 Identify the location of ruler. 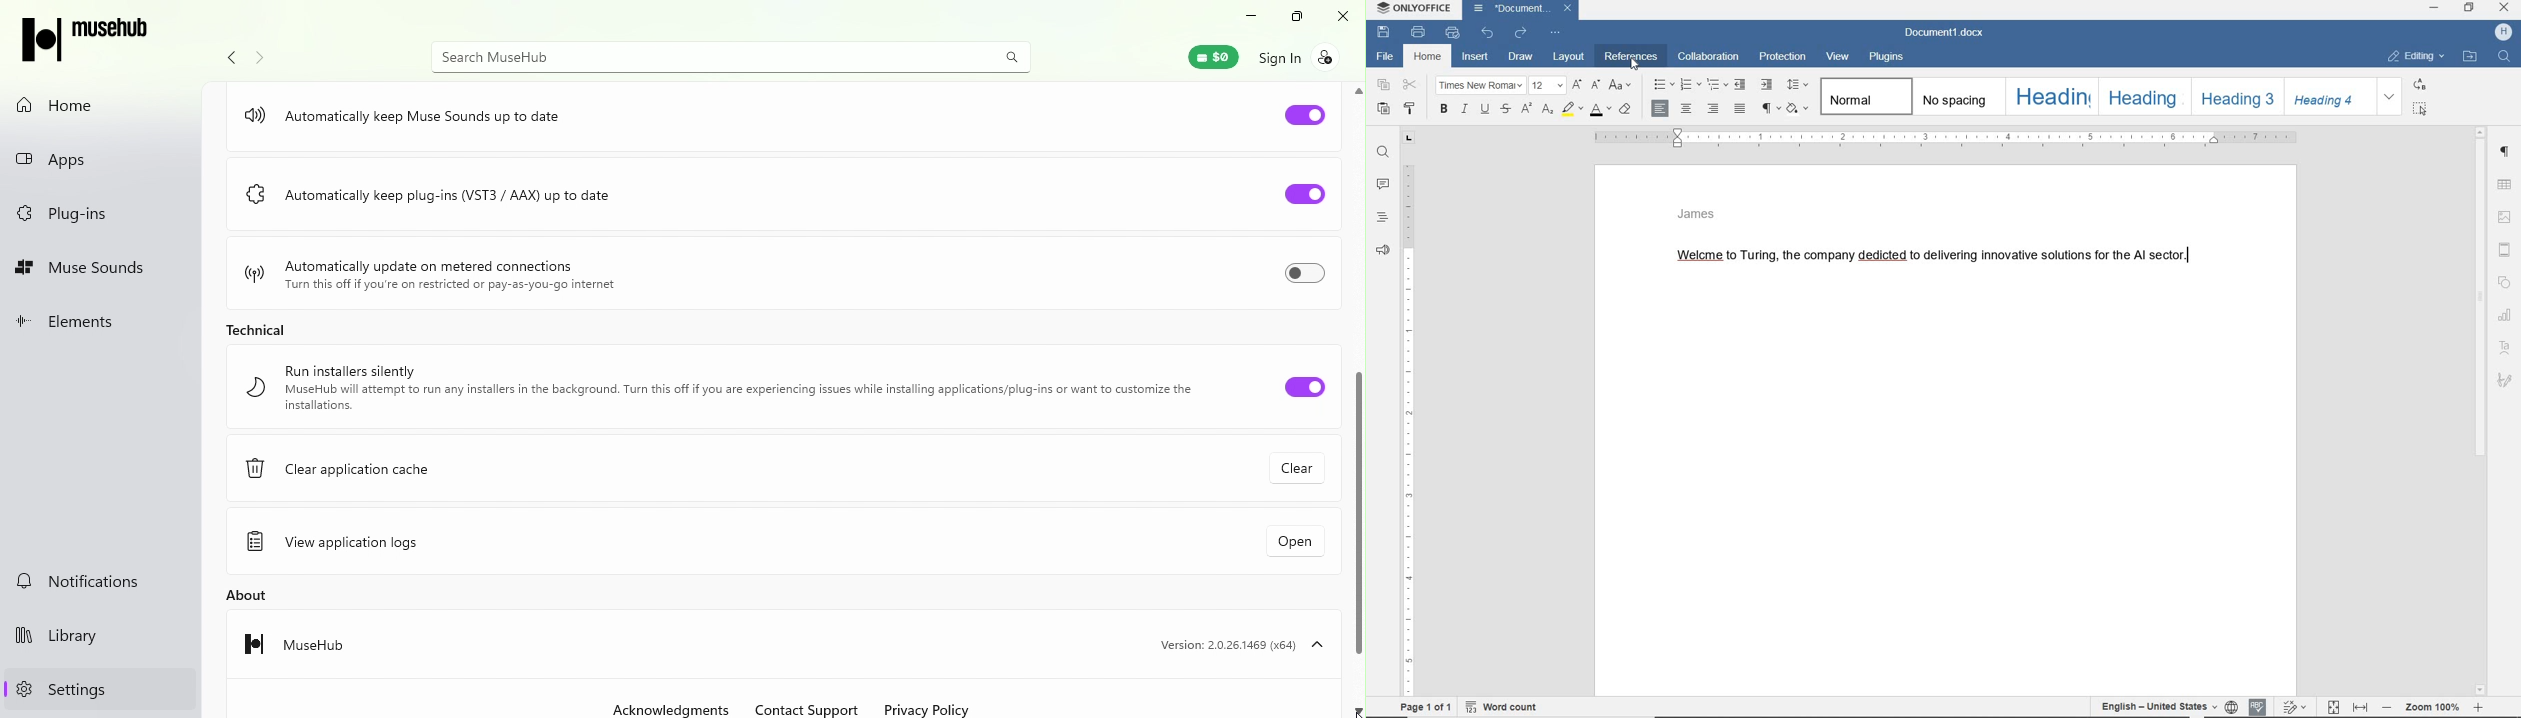
(1958, 139).